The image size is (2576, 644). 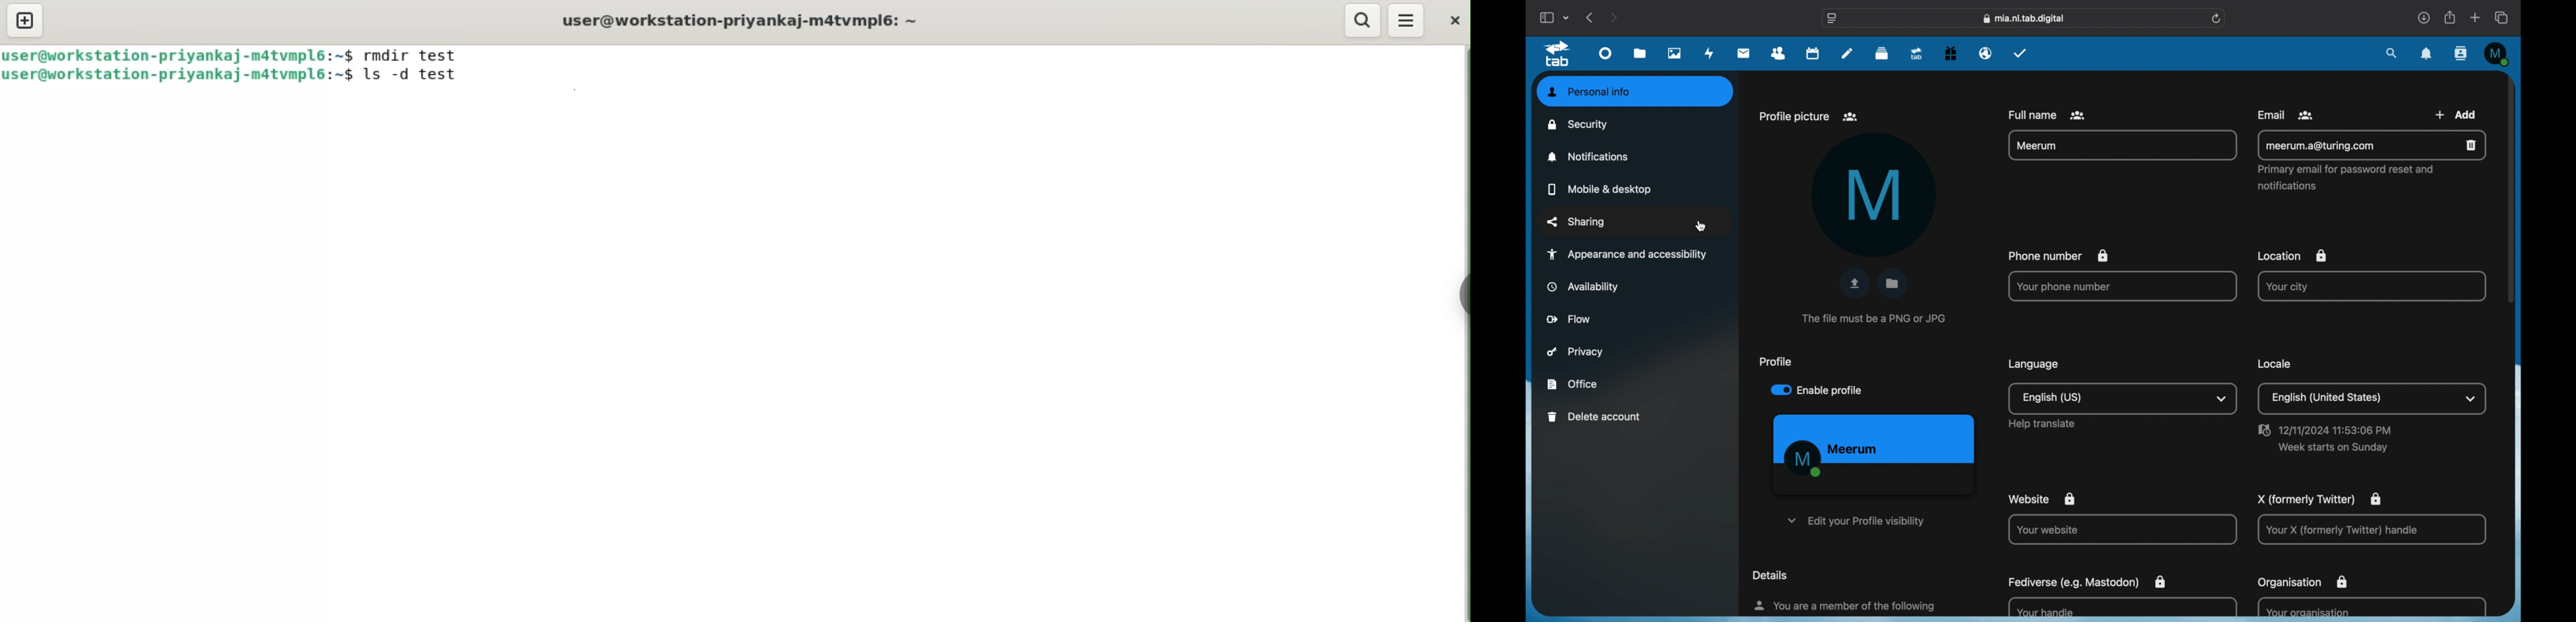 What do you see at coordinates (411, 75) in the screenshot?
I see `ls -d test` at bounding box center [411, 75].